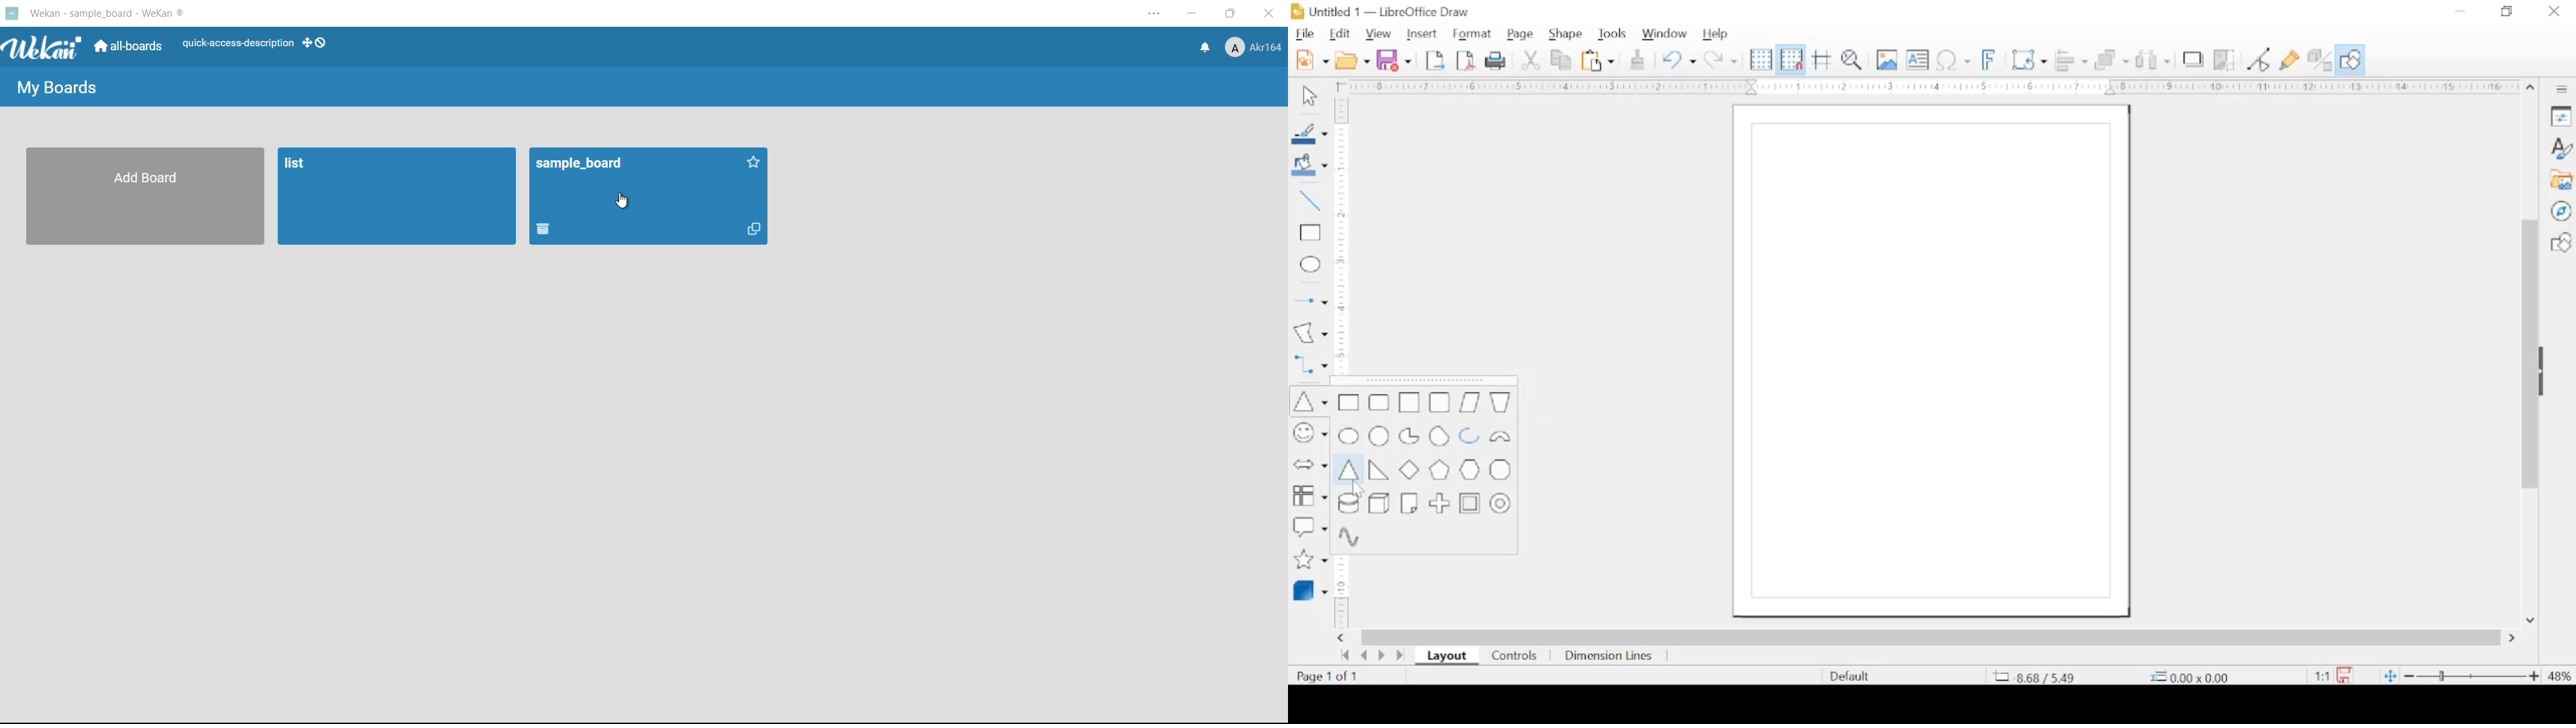  I want to click on scroll right arrow, so click(2514, 638).